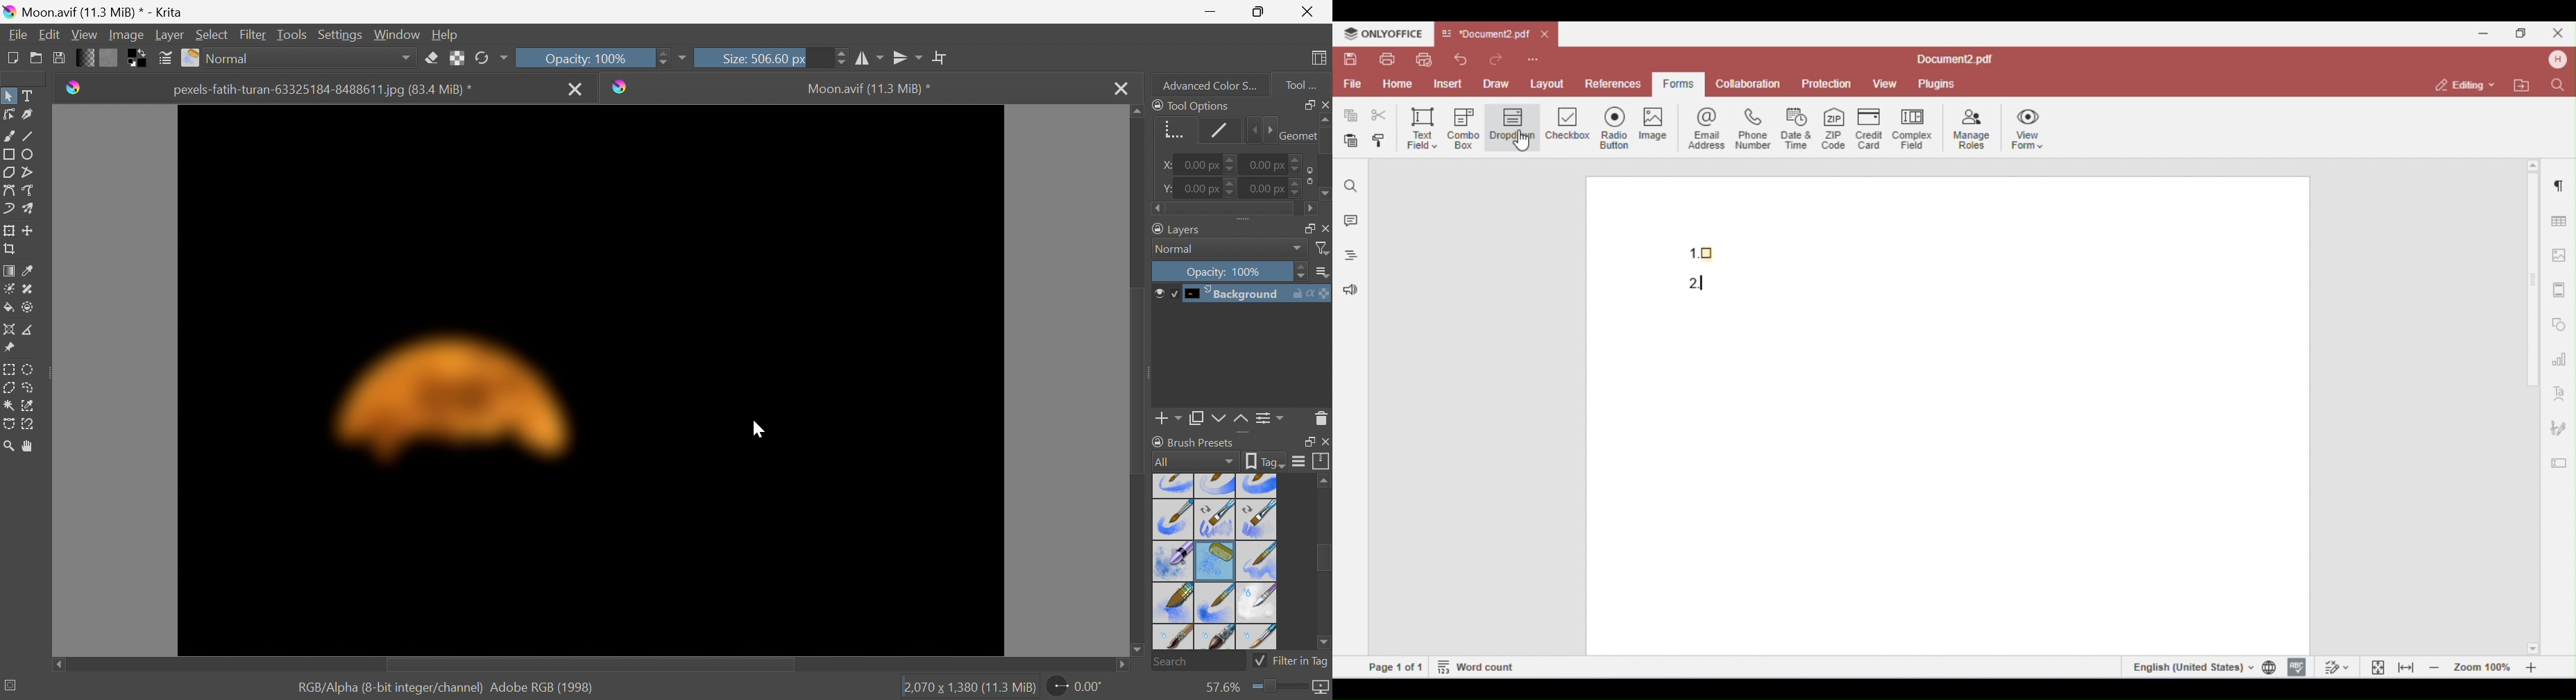 Image resolution: width=2576 pixels, height=700 pixels. What do you see at coordinates (1228, 269) in the screenshot?
I see `Opacity: 100%` at bounding box center [1228, 269].